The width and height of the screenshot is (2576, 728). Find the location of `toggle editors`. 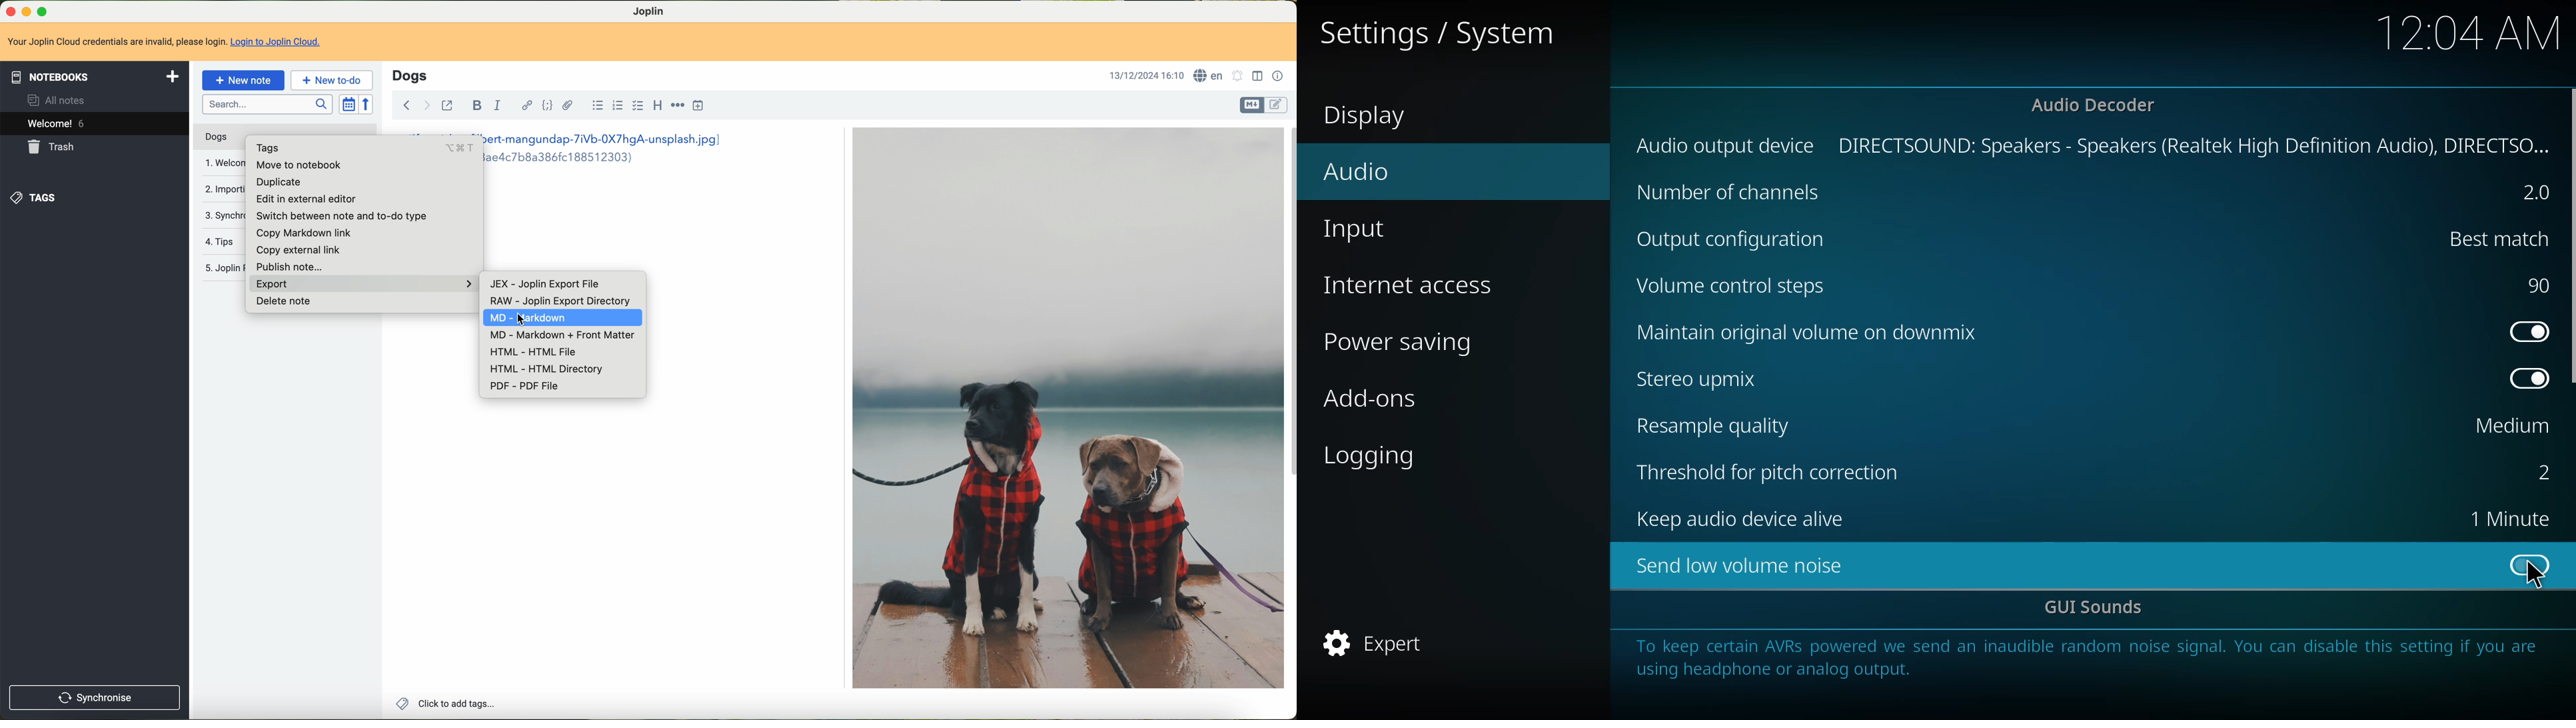

toggle editors is located at coordinates (1253, 105).